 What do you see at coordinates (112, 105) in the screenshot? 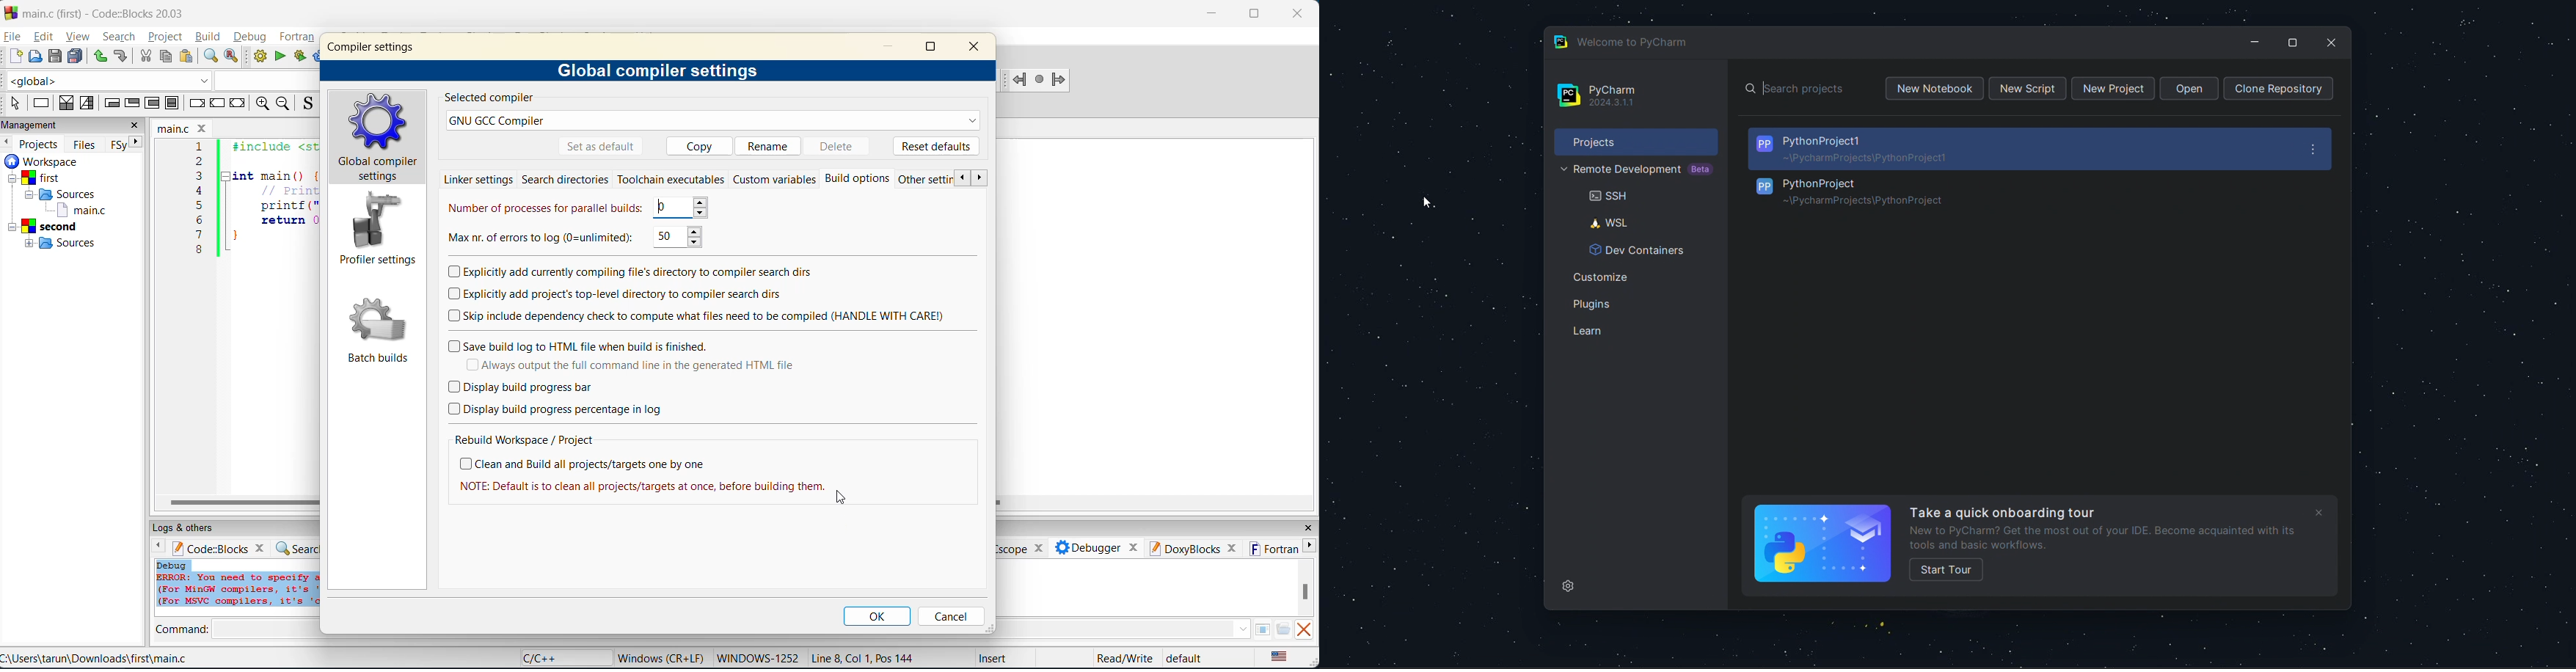
I see `entry-condition loop` at bounding box center [112, 105].